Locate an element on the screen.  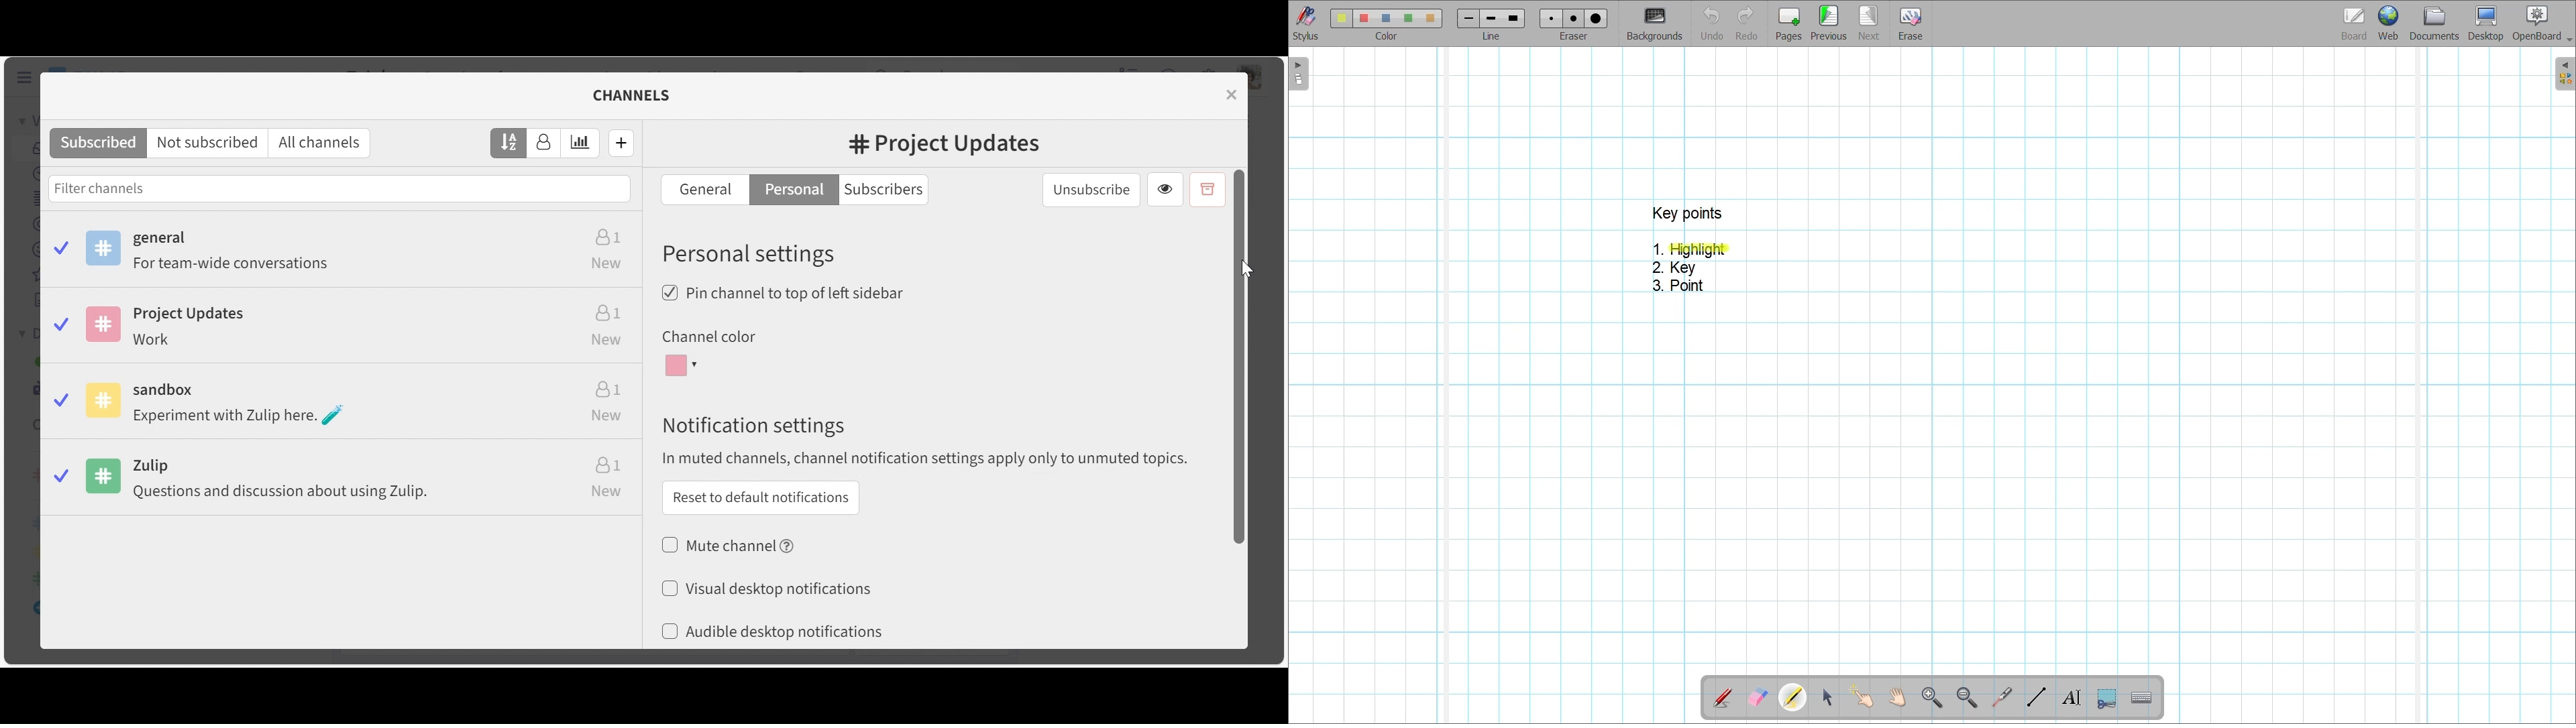
Sort by name is located at coordinates (509, 142).